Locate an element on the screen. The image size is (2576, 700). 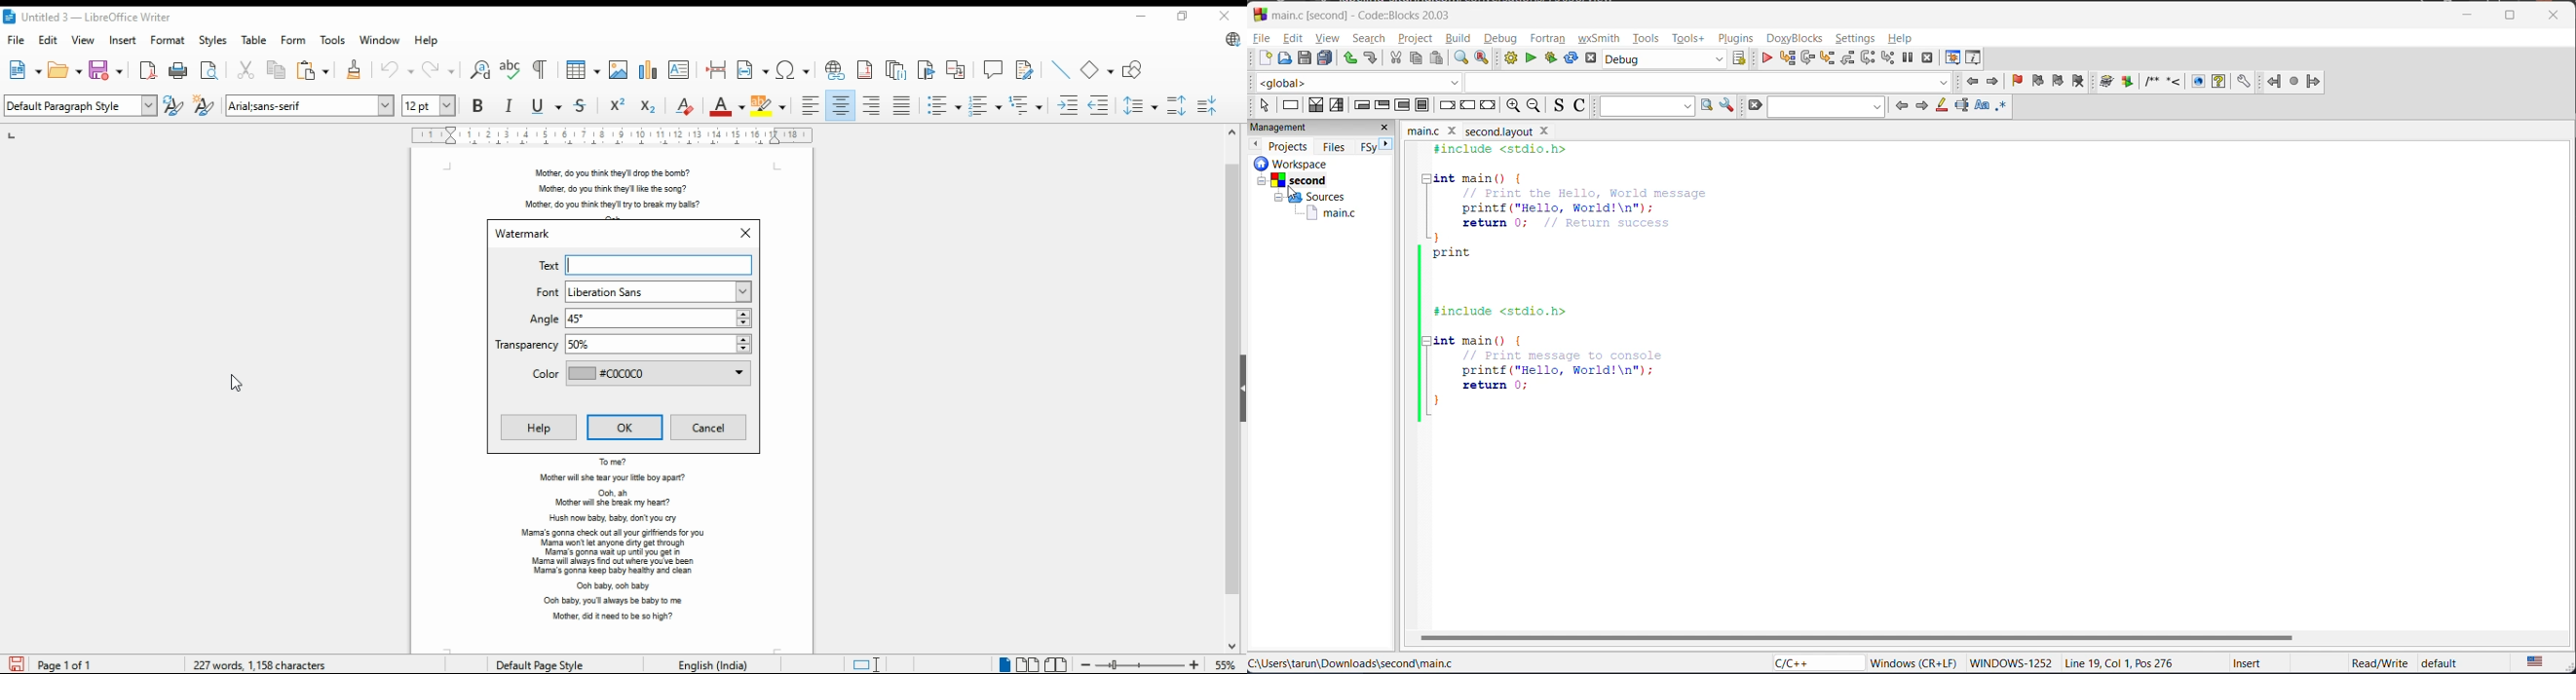
exit condition loop is located at coordinates (1384, 105).